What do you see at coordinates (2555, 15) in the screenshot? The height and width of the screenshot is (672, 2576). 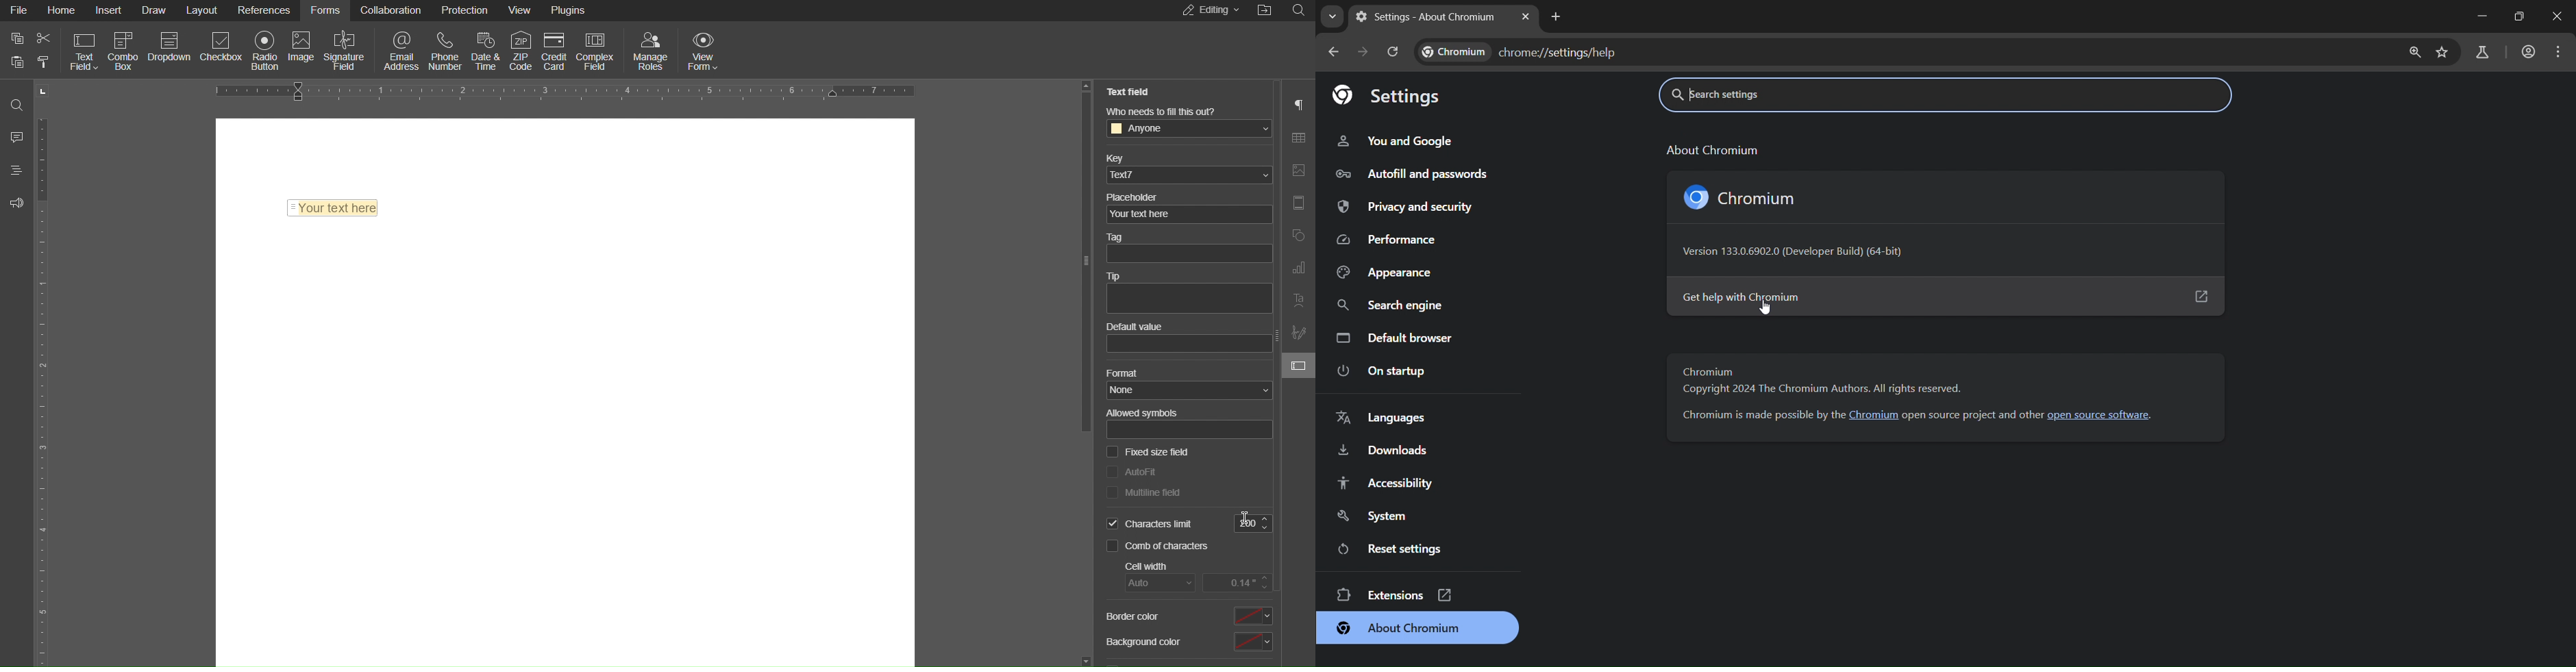 I see `Close` at bounding box center [2555, 15].